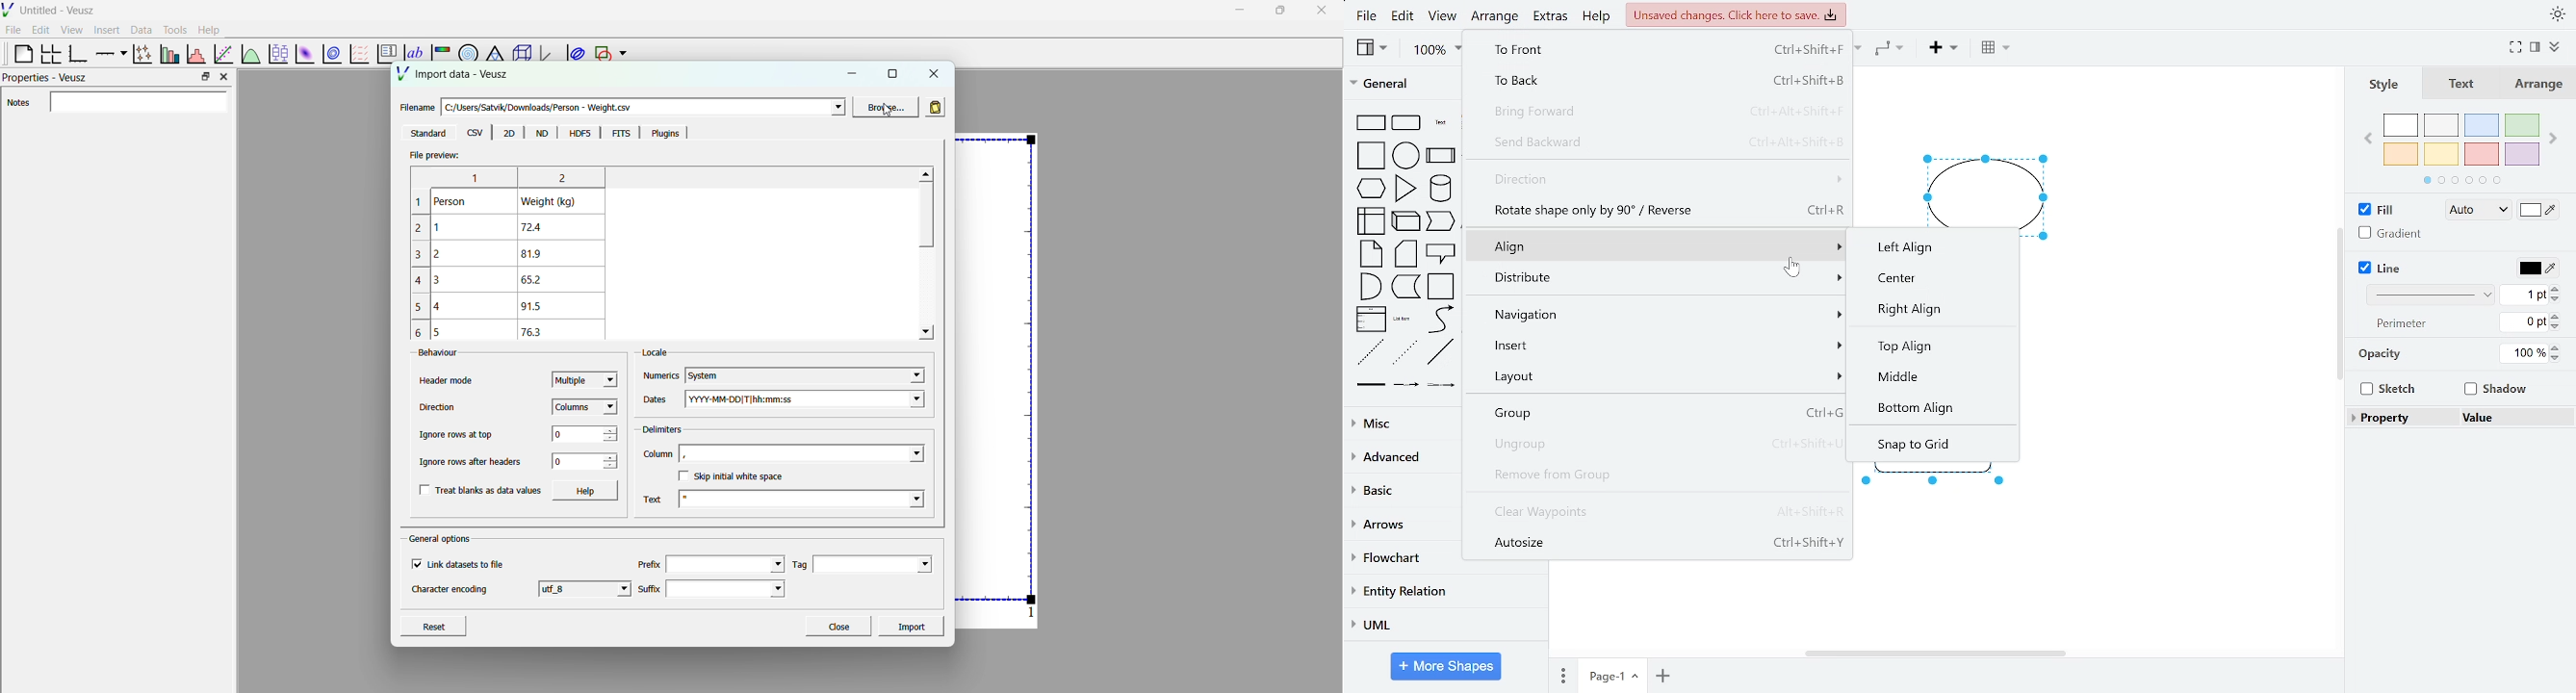 The width and height of the screenshot is (2576, 700). I want to click on text, so click(1441, 122).